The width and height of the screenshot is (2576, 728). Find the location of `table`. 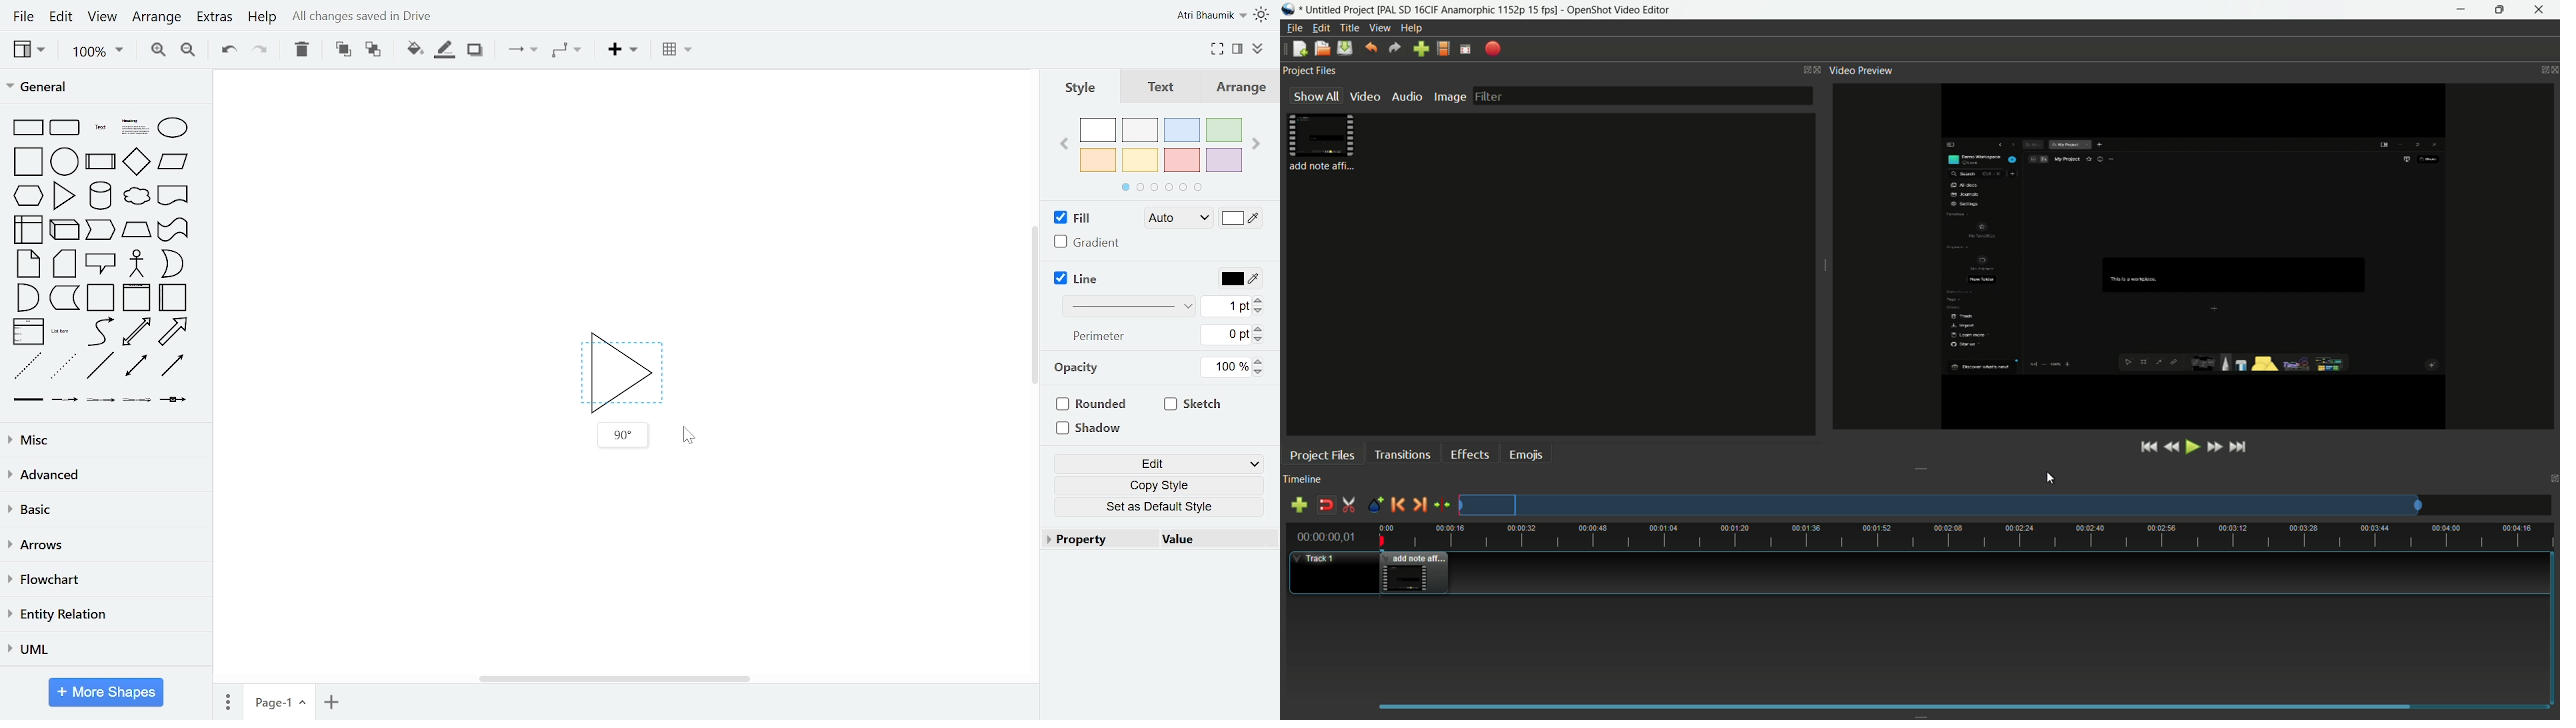

table is located at coordinates (678, 51).